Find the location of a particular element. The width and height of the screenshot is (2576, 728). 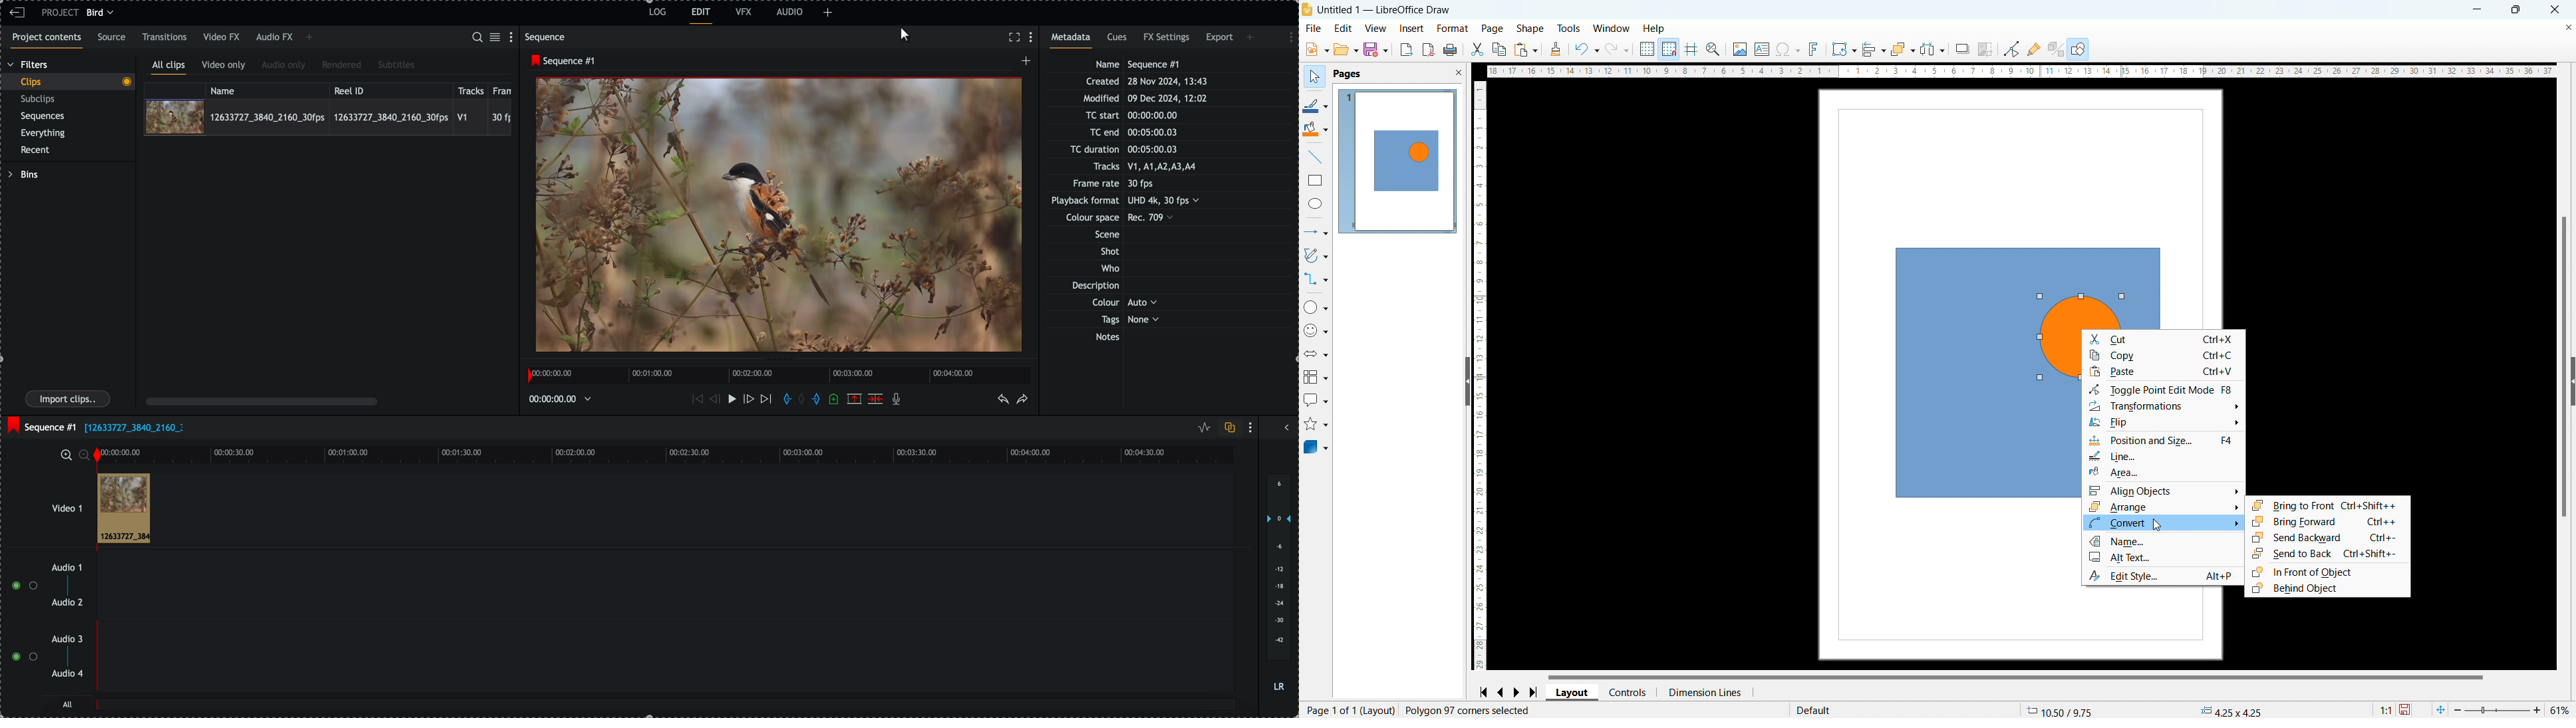

clone formatting is located at coordinates (1556, 49).